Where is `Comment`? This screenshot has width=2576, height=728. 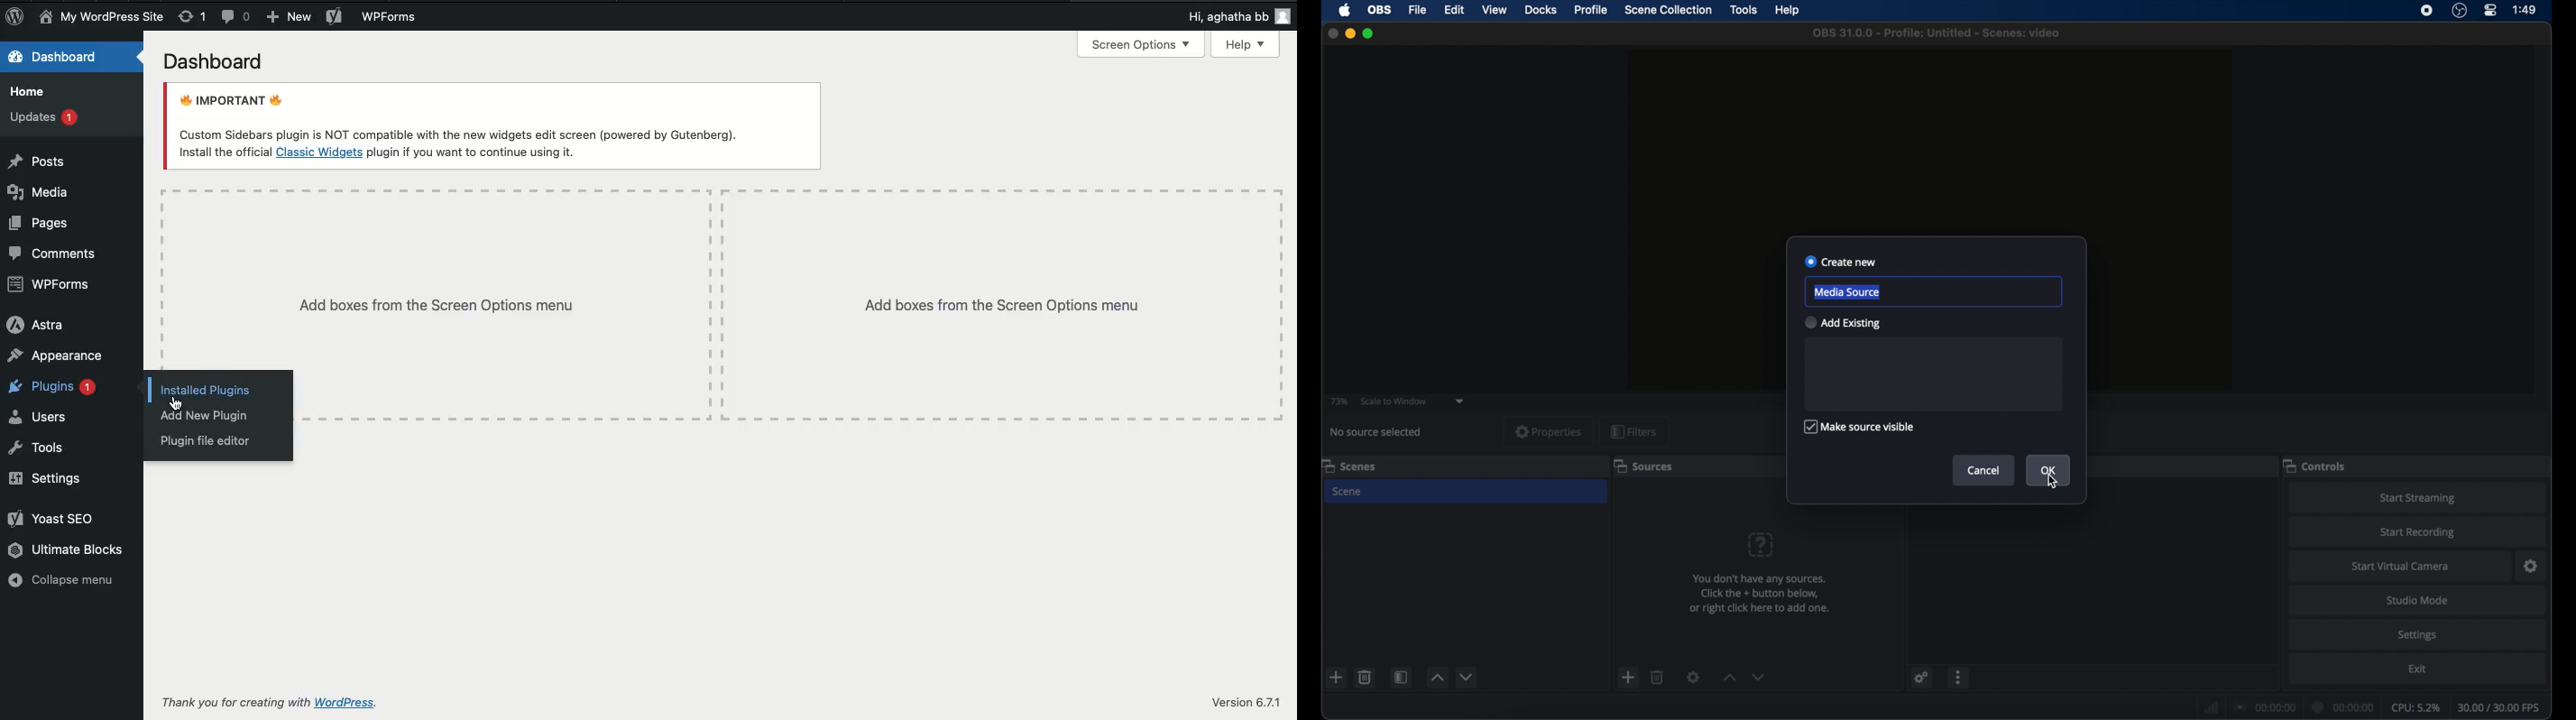
Comment is located at coordinates (58, 254).